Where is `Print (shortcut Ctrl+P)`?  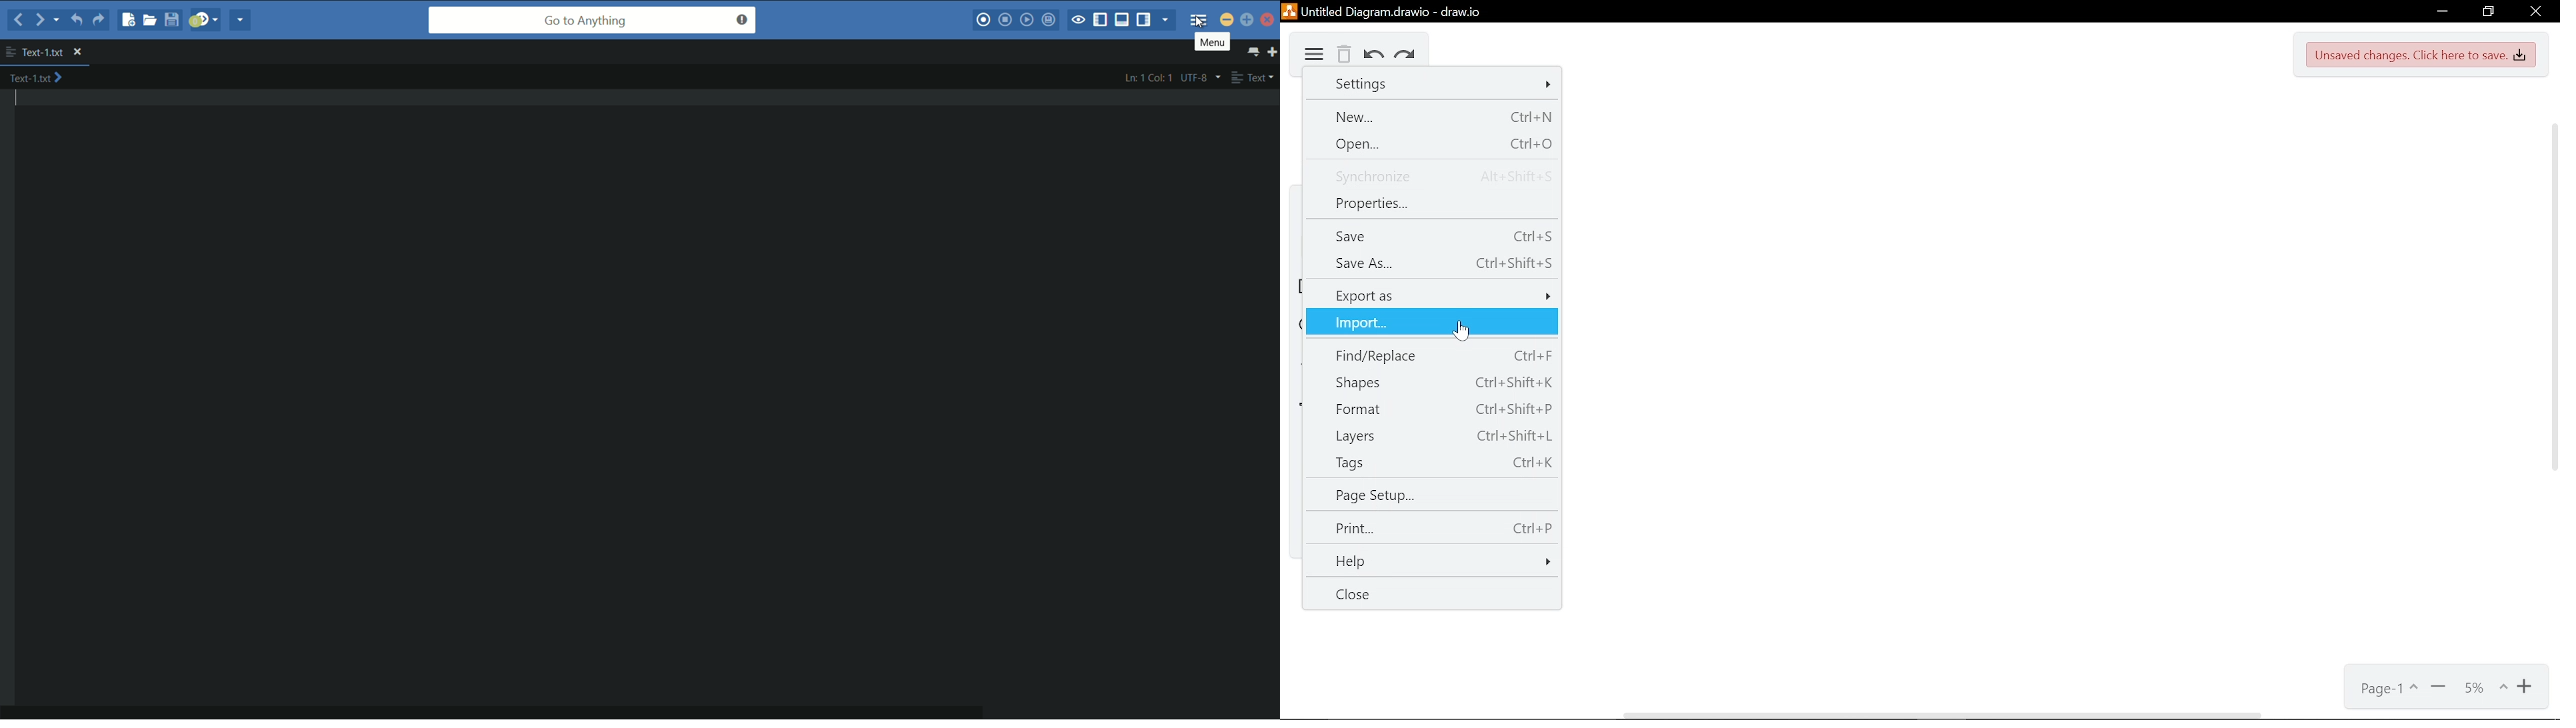
Print (shortcut Ctrl+P) is located at coordinates (1430, 526).